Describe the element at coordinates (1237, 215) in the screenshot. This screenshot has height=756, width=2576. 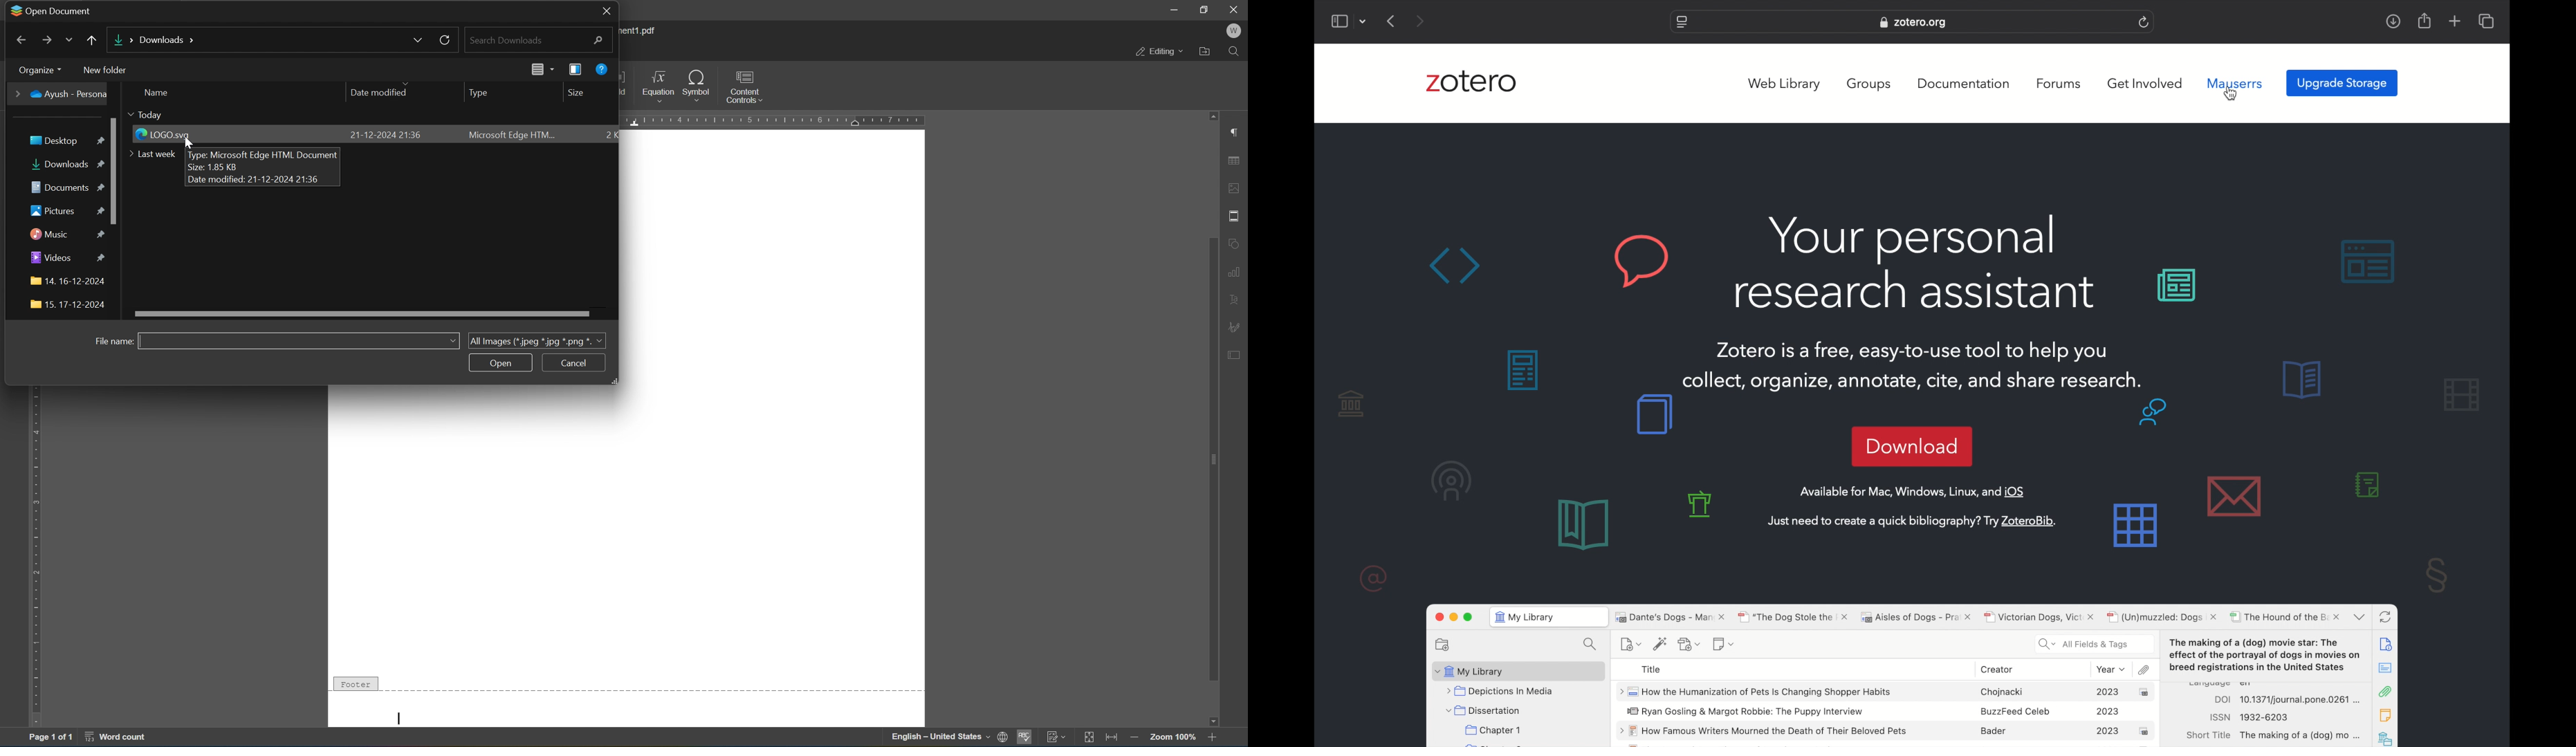
I see `header & footer settings` at that location.